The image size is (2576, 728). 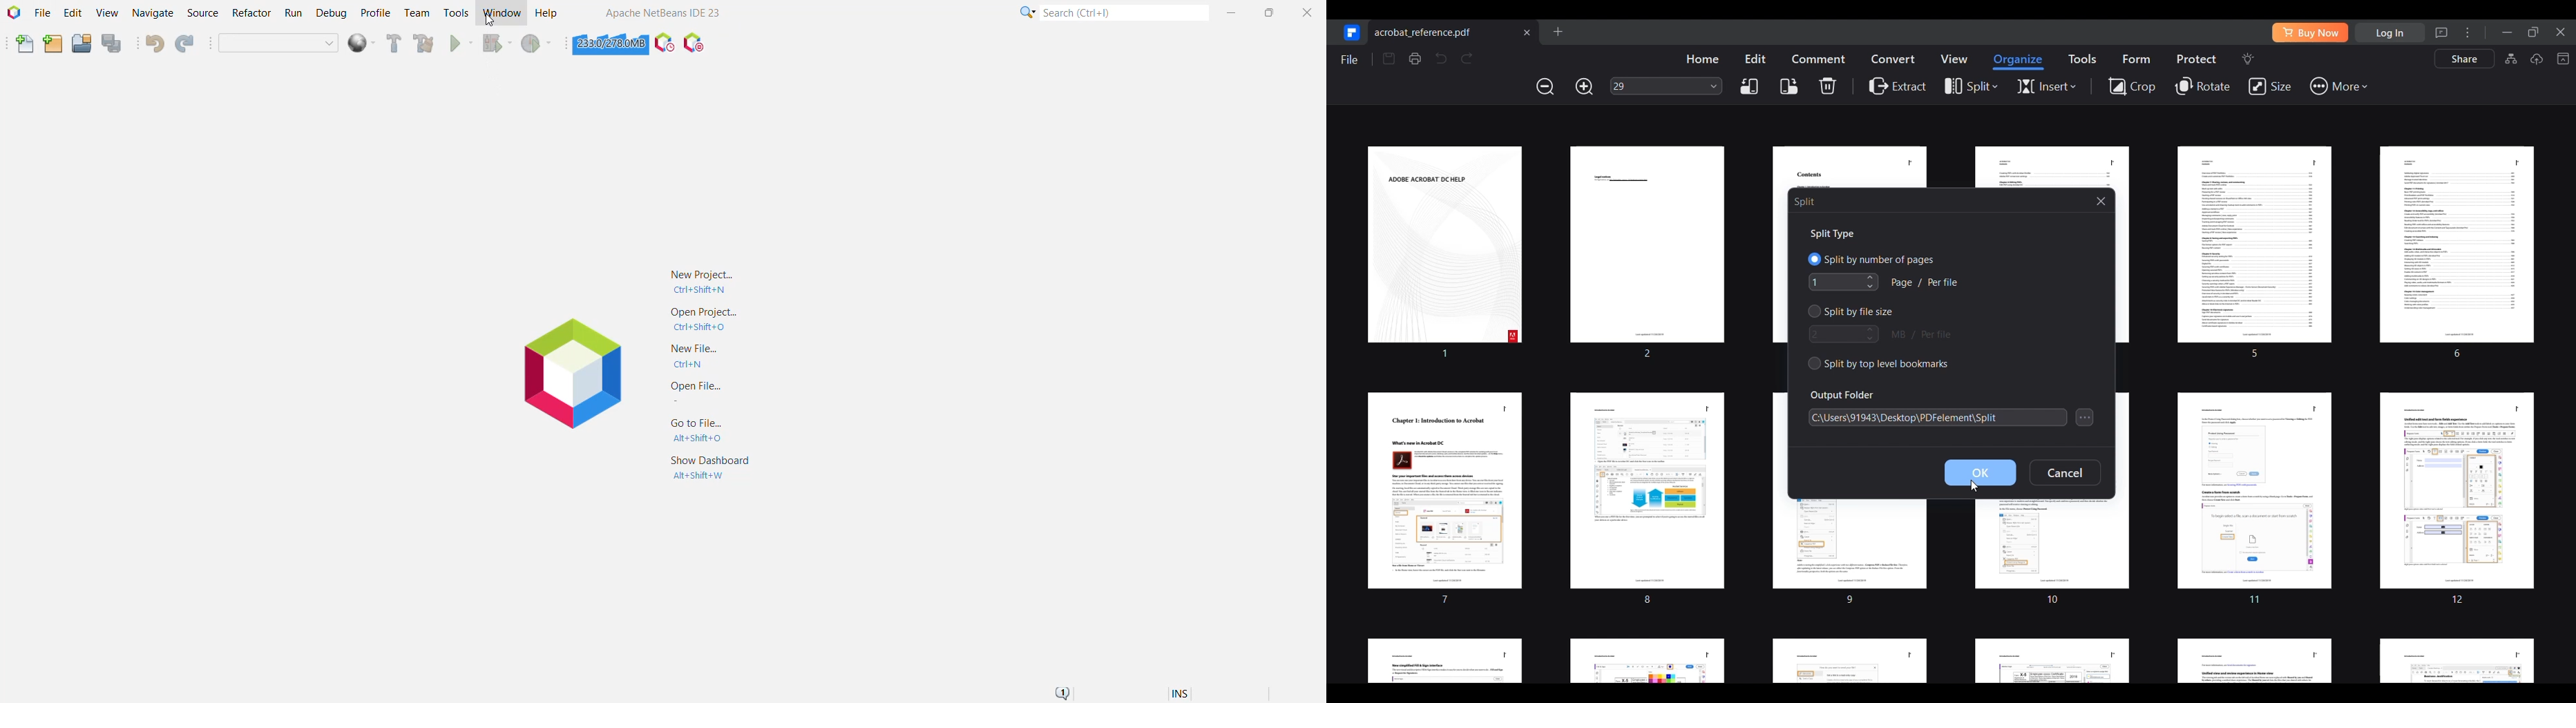 I want to click on Type in file size, so click(x=1835, y=334).